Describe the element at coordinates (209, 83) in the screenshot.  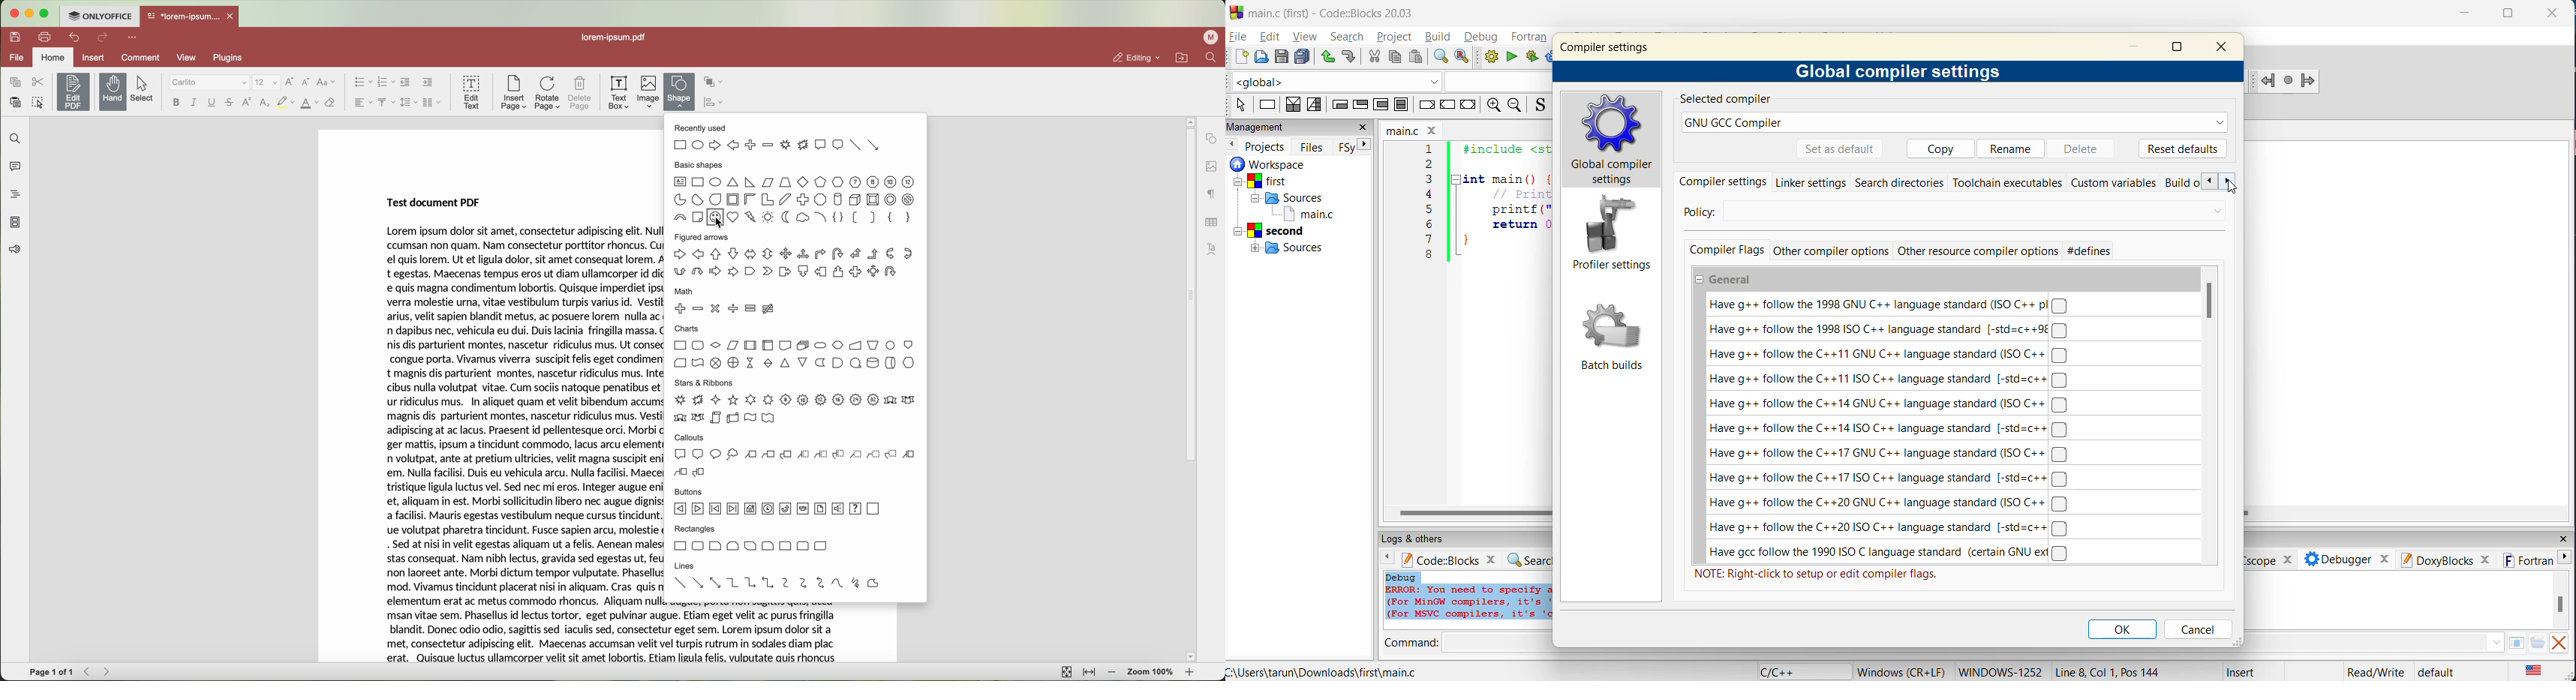
I see `font type` at that location.